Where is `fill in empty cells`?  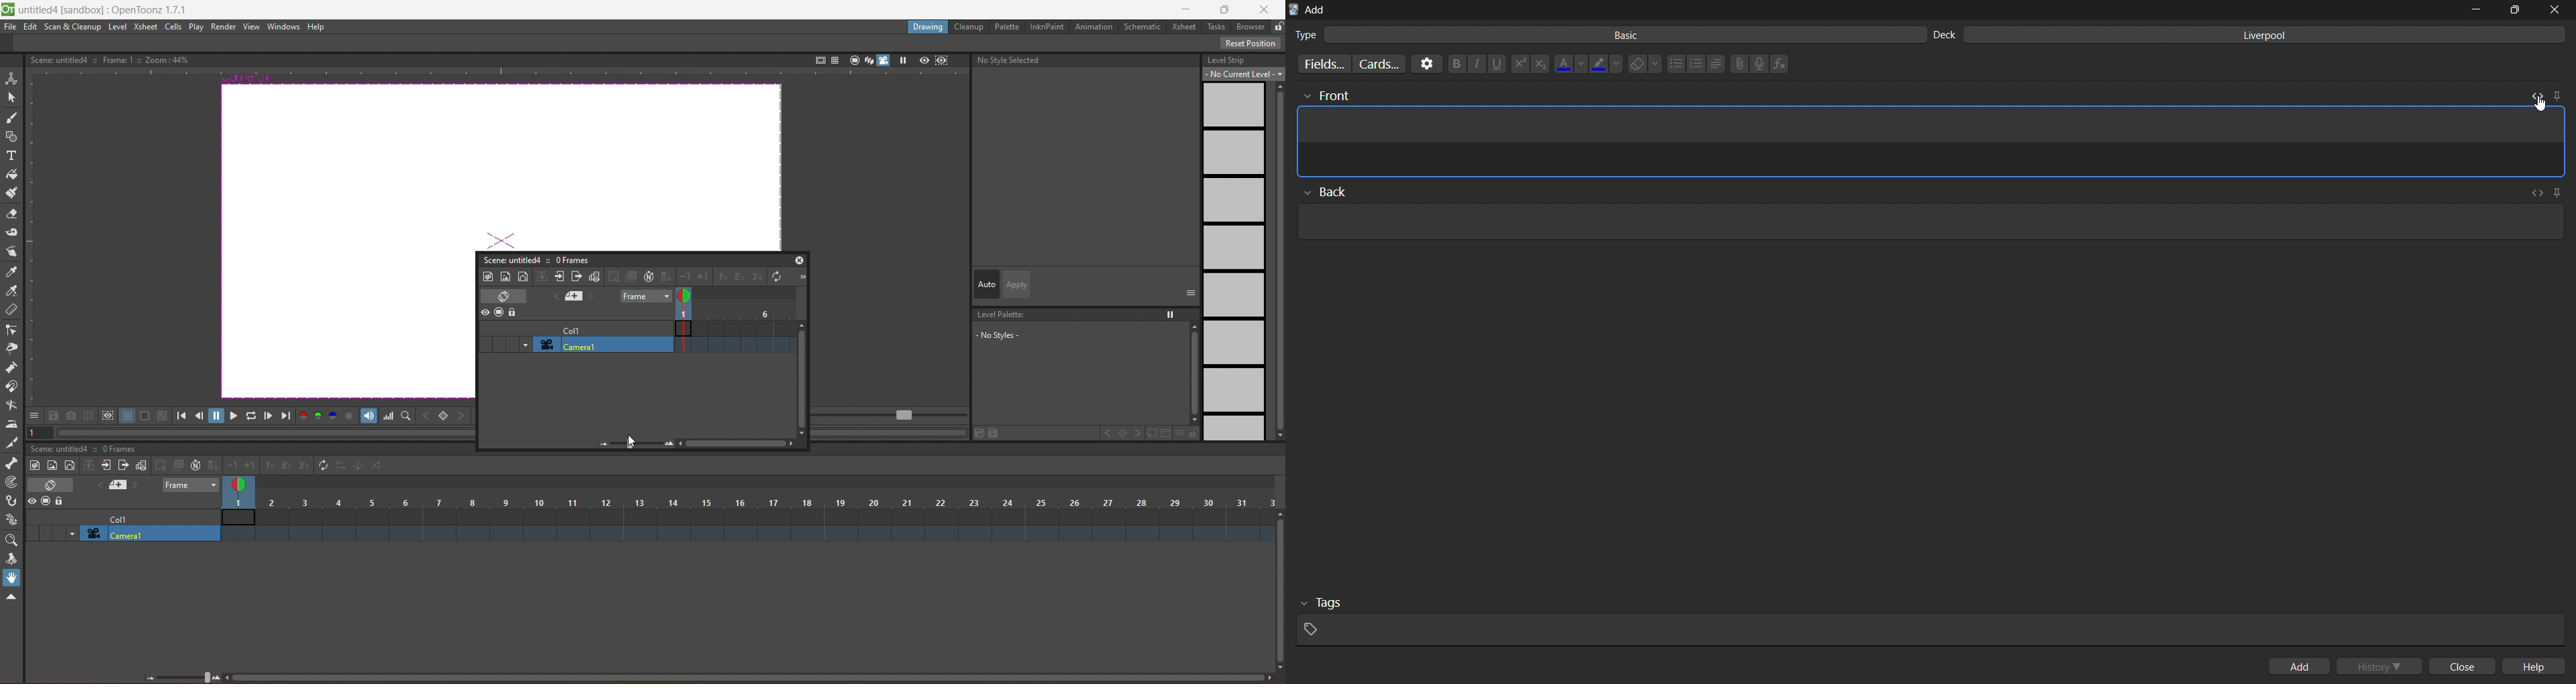
fill in empty cells is located at coordinates (212, 465).